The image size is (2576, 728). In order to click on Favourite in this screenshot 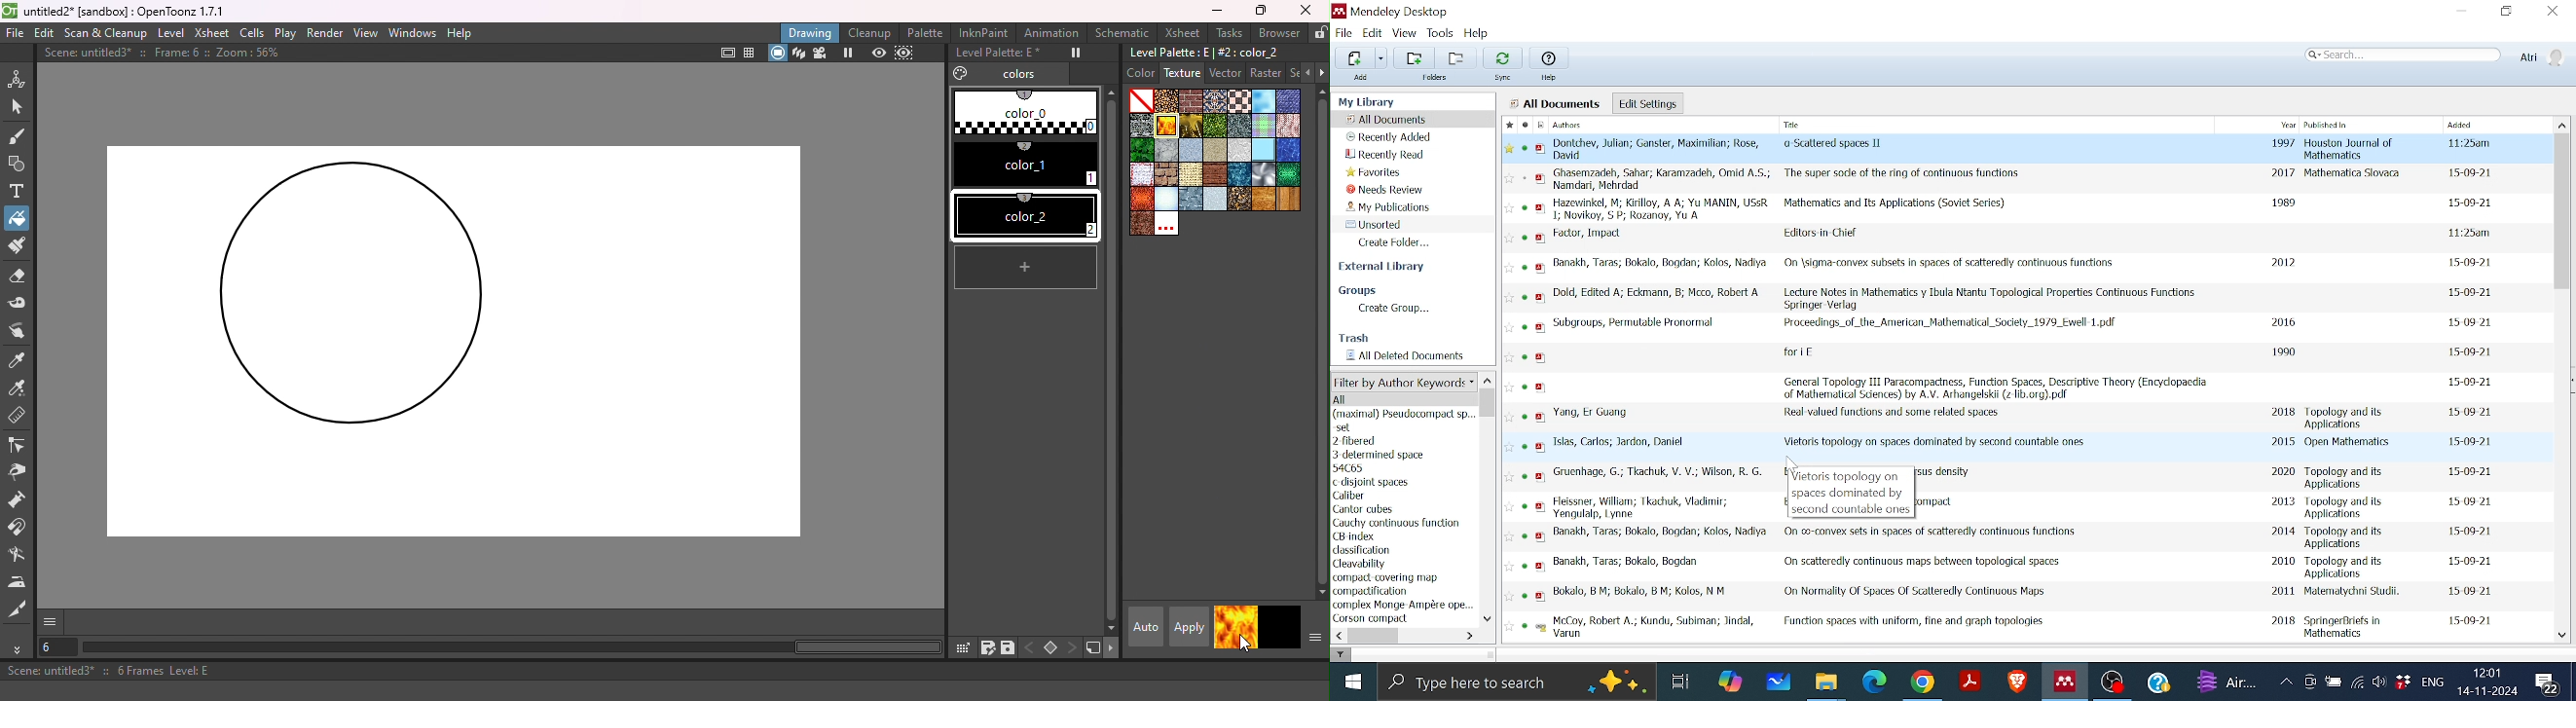, I will do `click(1511, 298)`.